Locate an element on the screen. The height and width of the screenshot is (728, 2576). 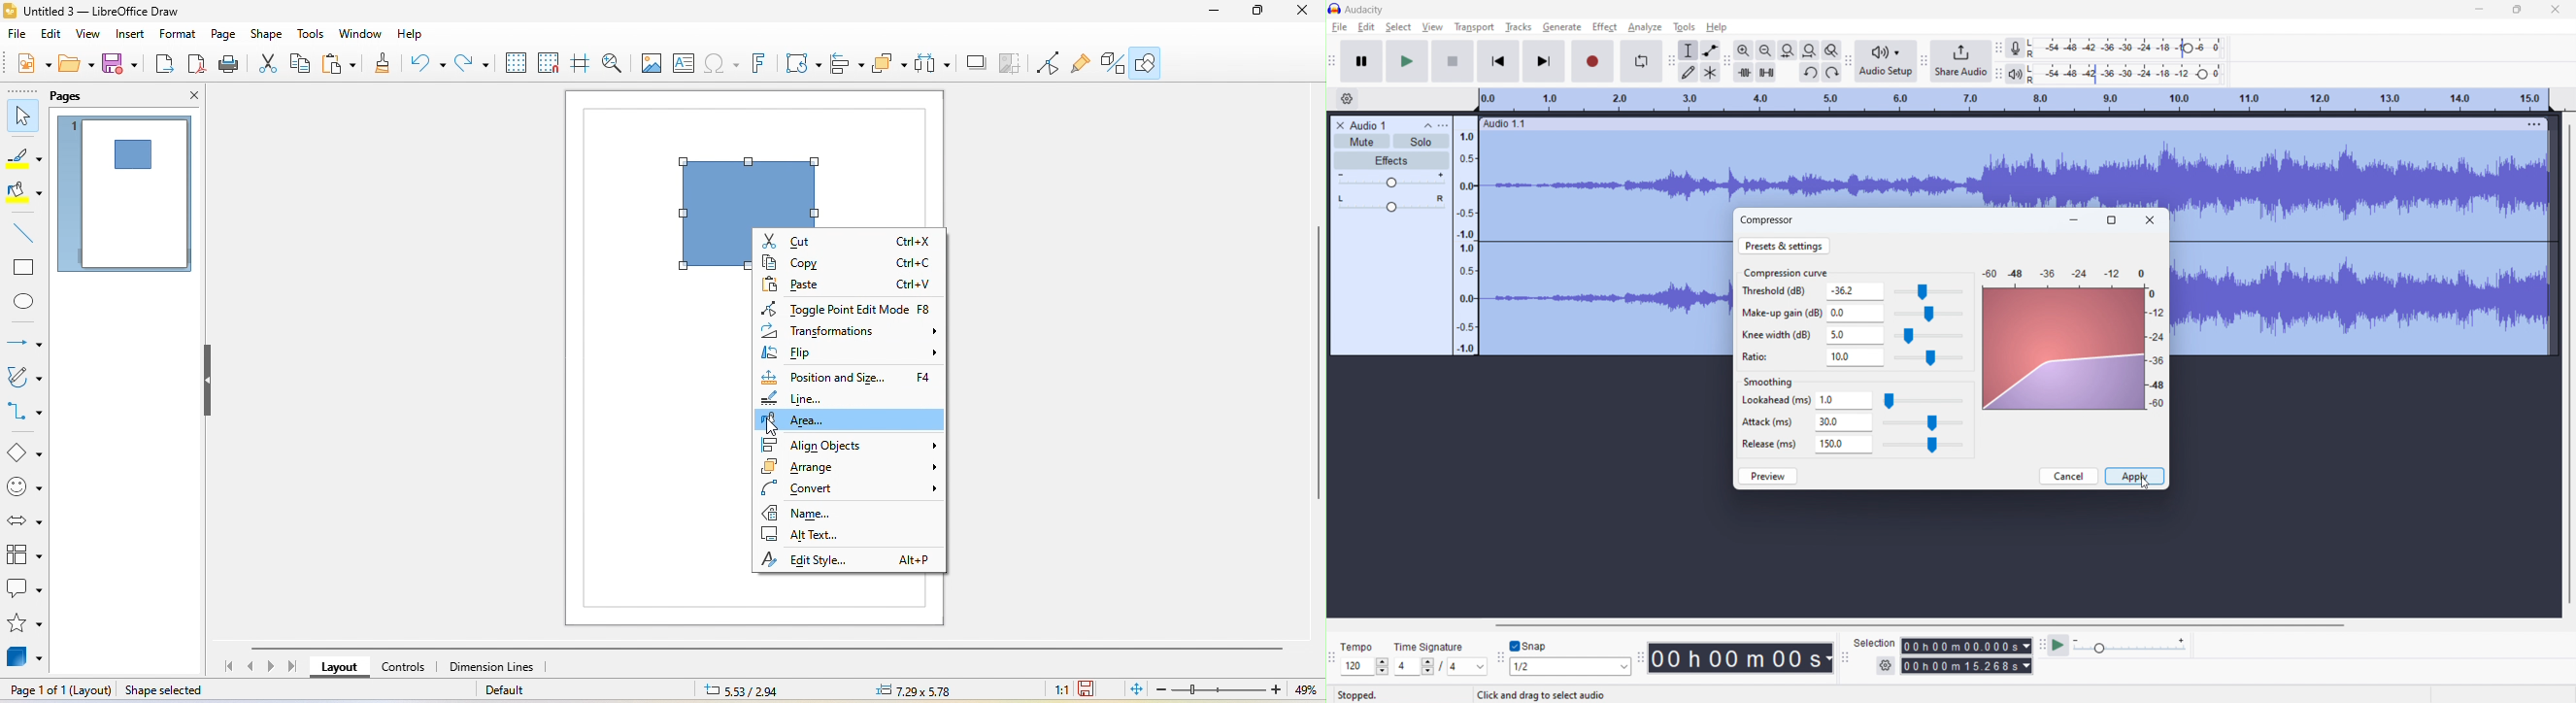
Click and drag to select audio is located at coordinates (1535, 695).